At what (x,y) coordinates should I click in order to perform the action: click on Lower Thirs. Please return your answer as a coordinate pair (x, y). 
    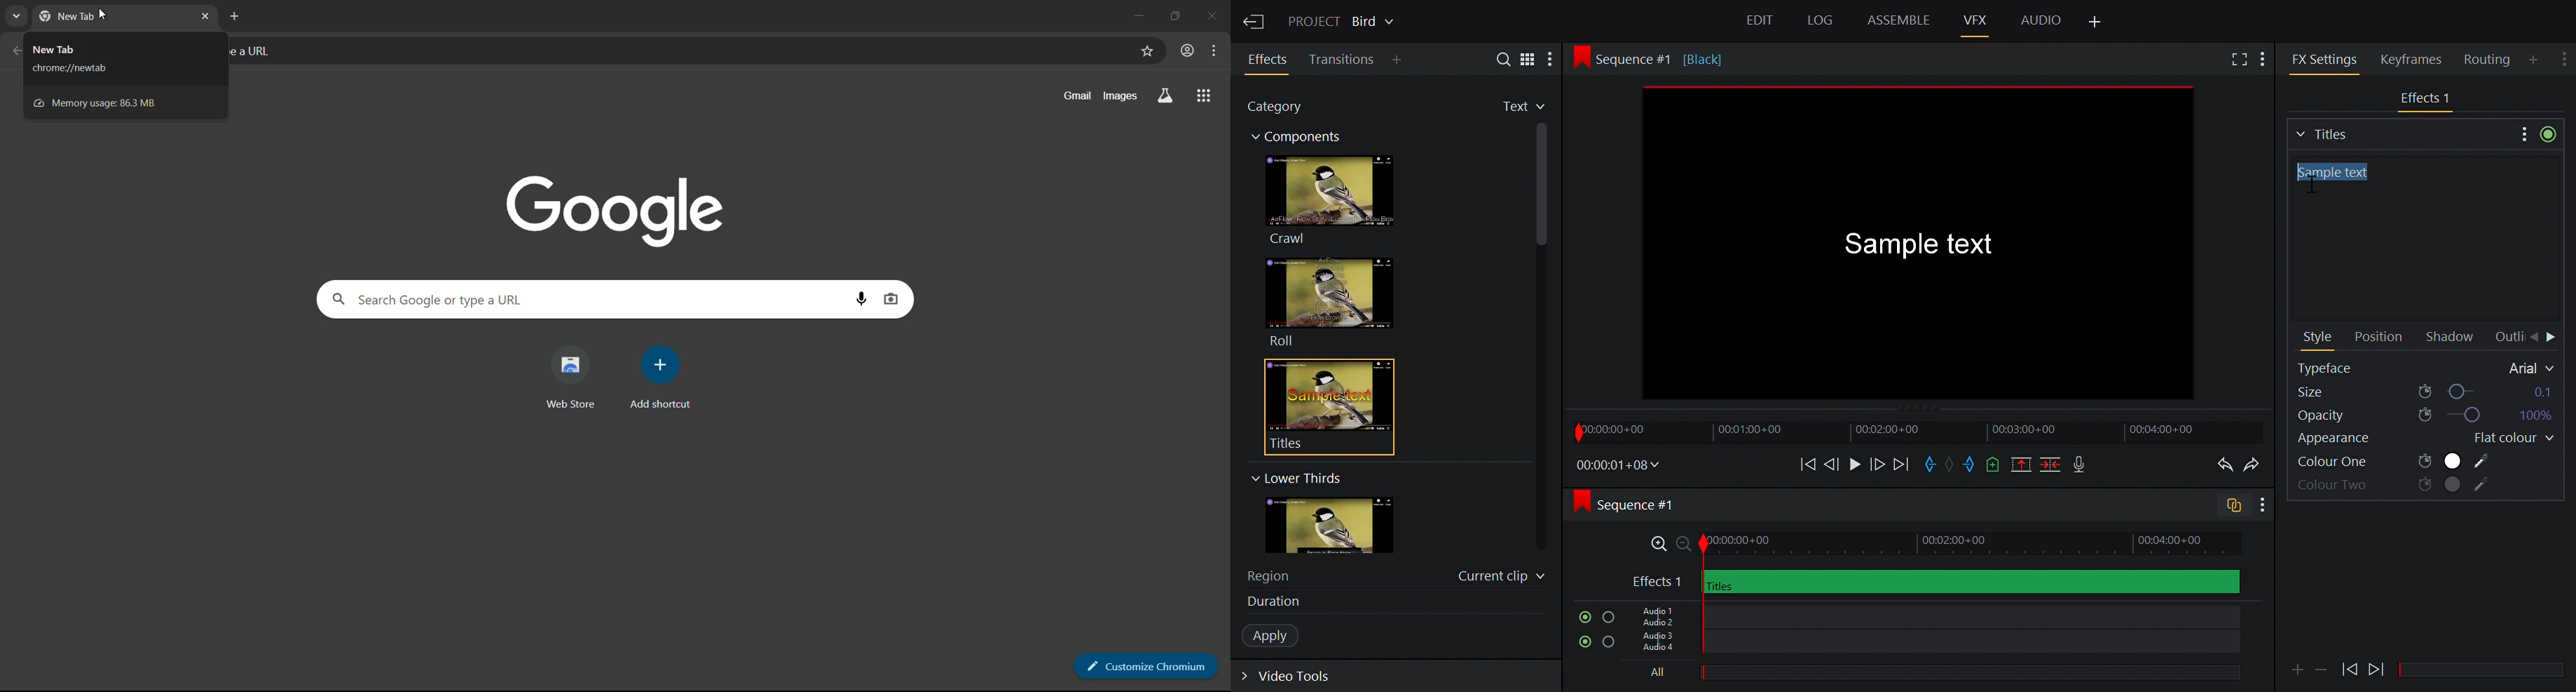
    Looking at the image, I should click on (1295, 478).